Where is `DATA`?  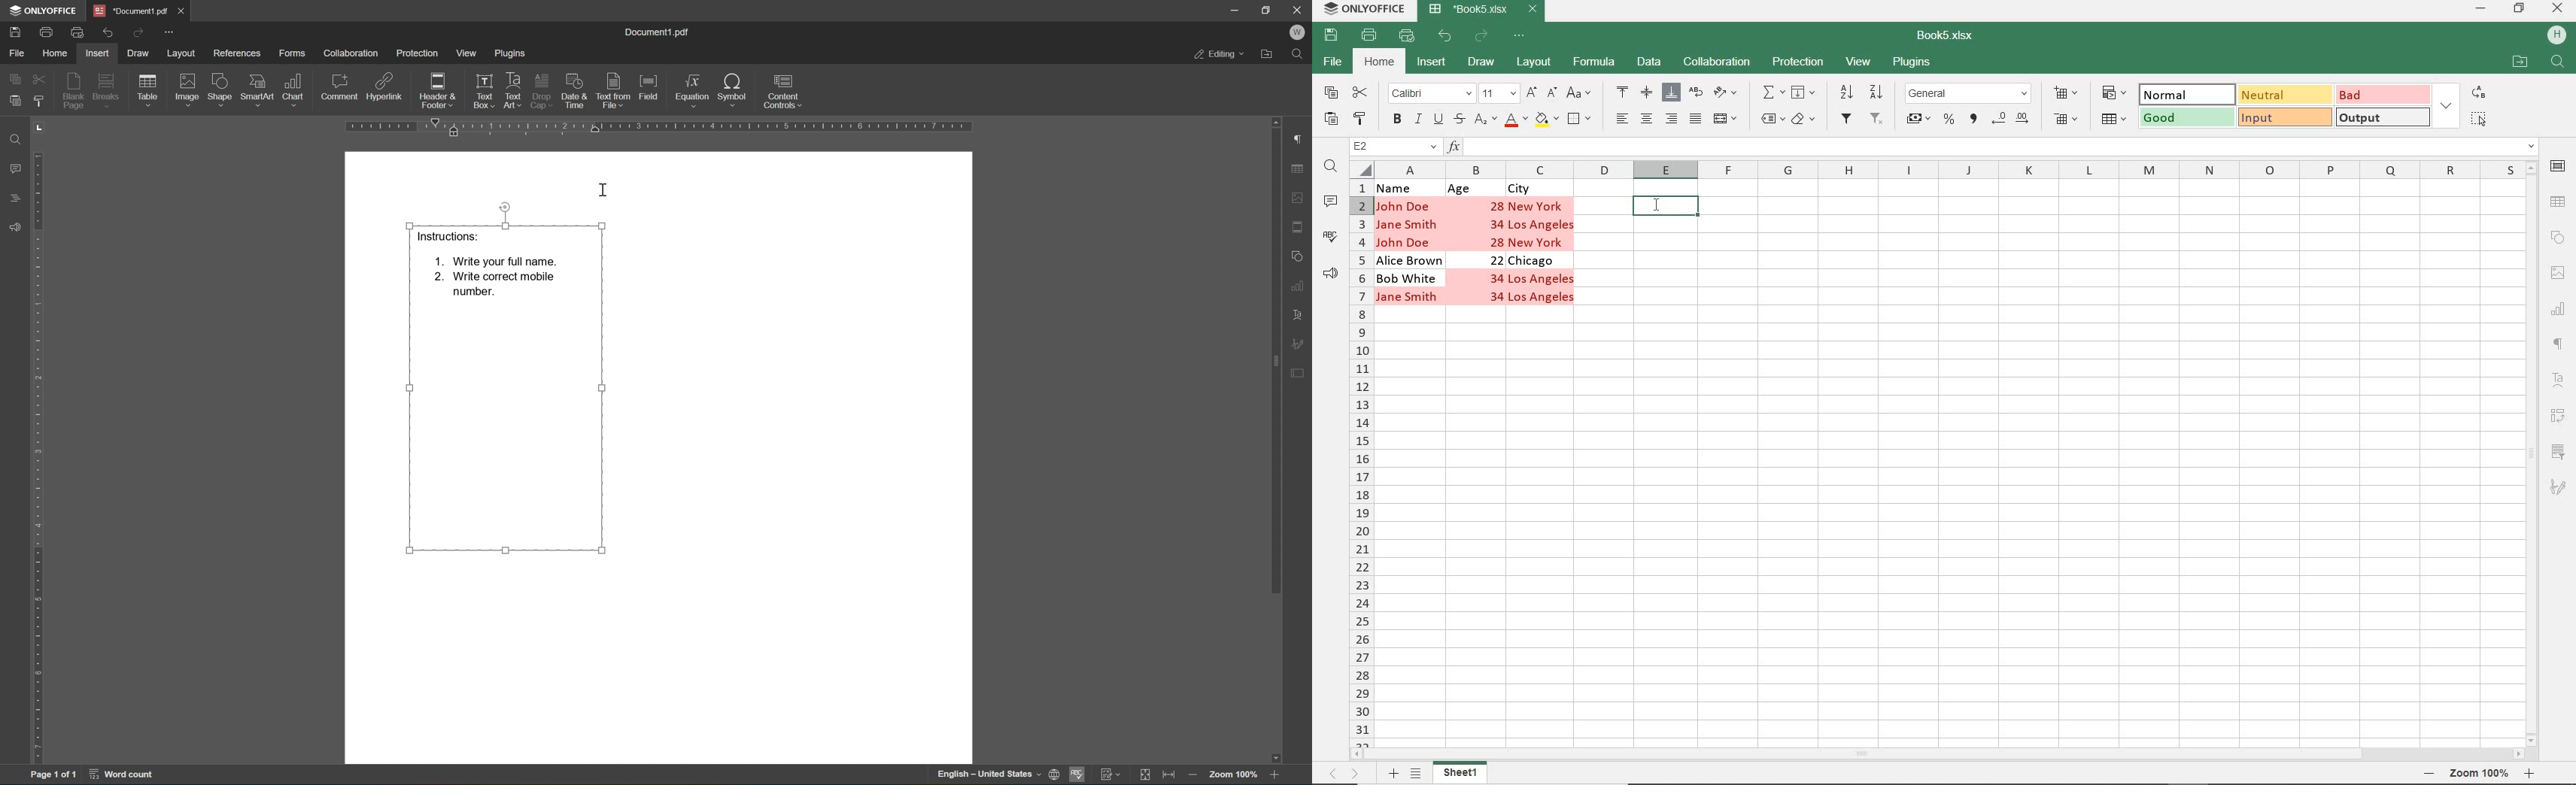
DATA is located at coordinates (1650, 65).